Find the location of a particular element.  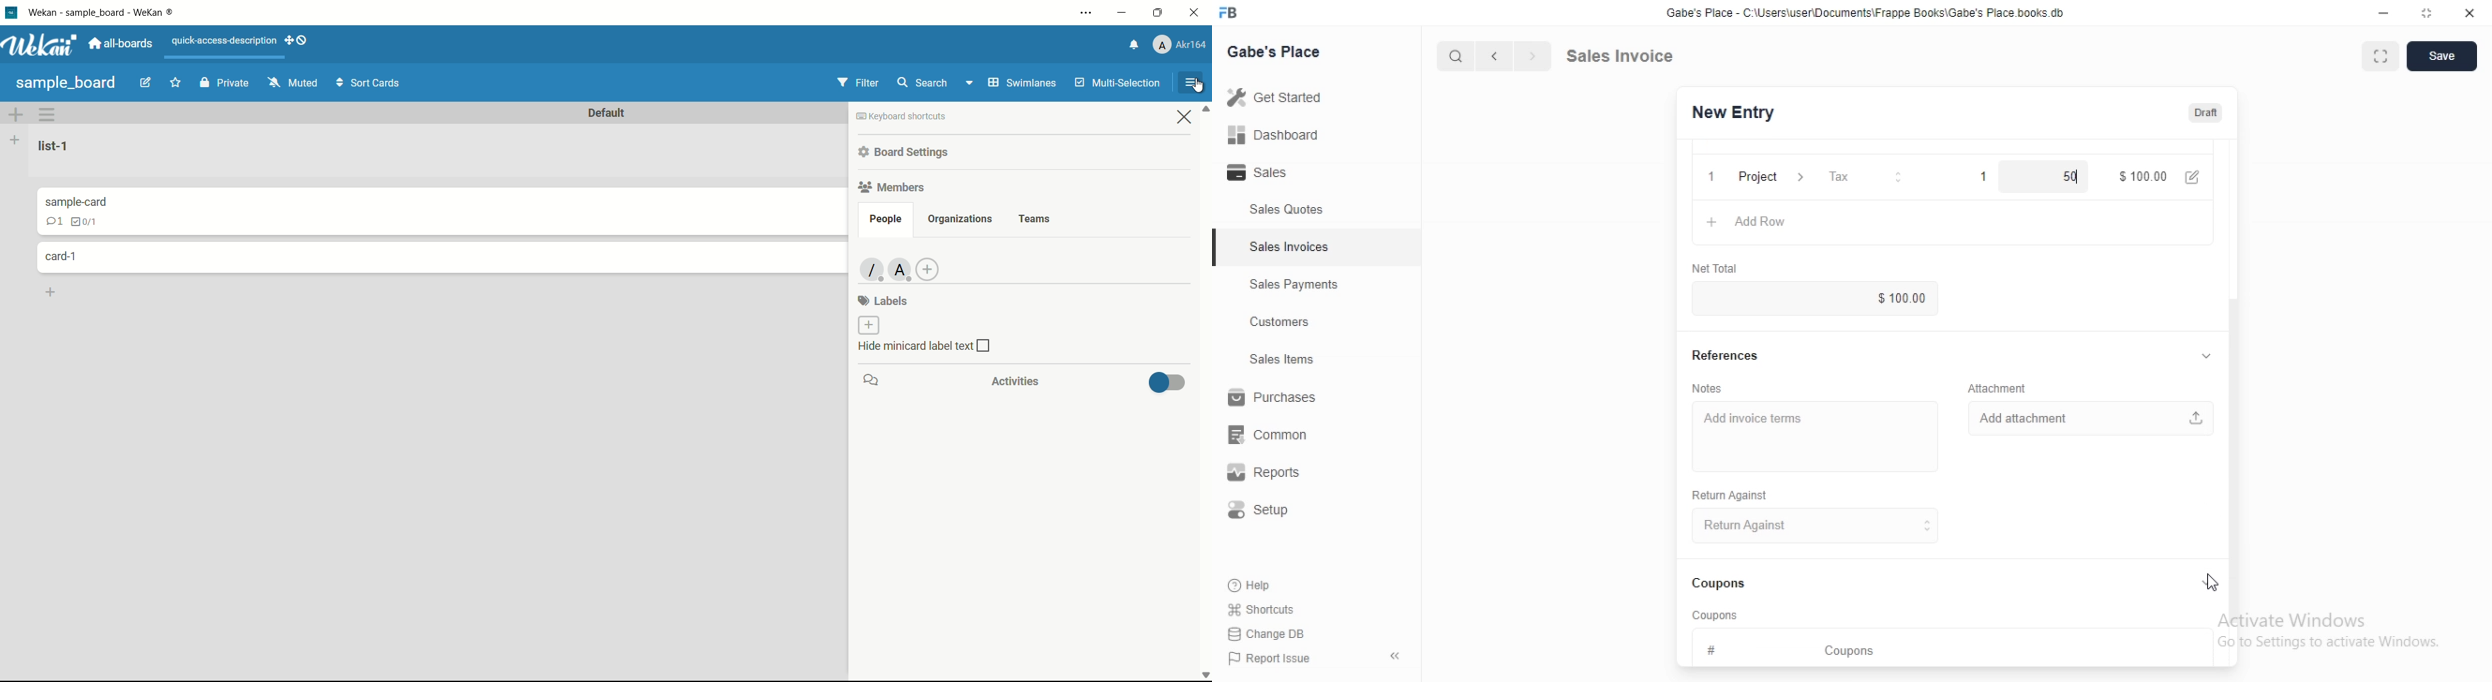

forward/backward is located at coordinates (1512, 56).